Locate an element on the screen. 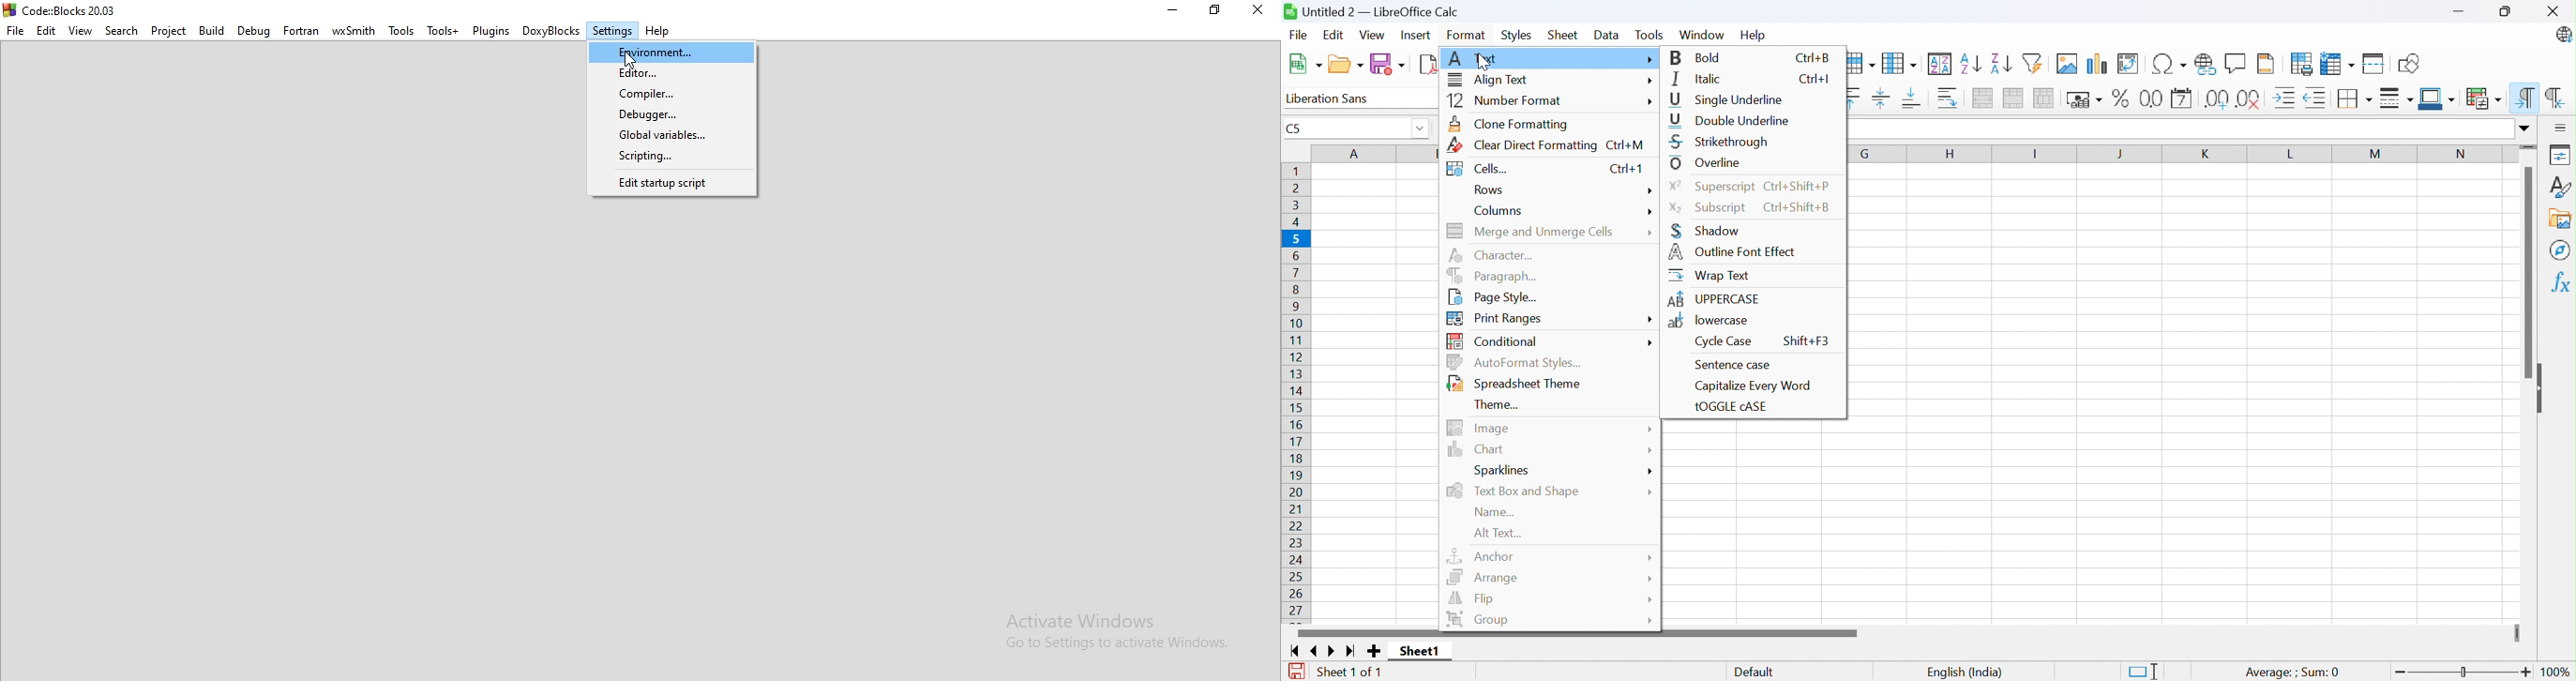 This screenshot has height=700, width=2576. Insert special characters is located at coordinates (2170, 64).